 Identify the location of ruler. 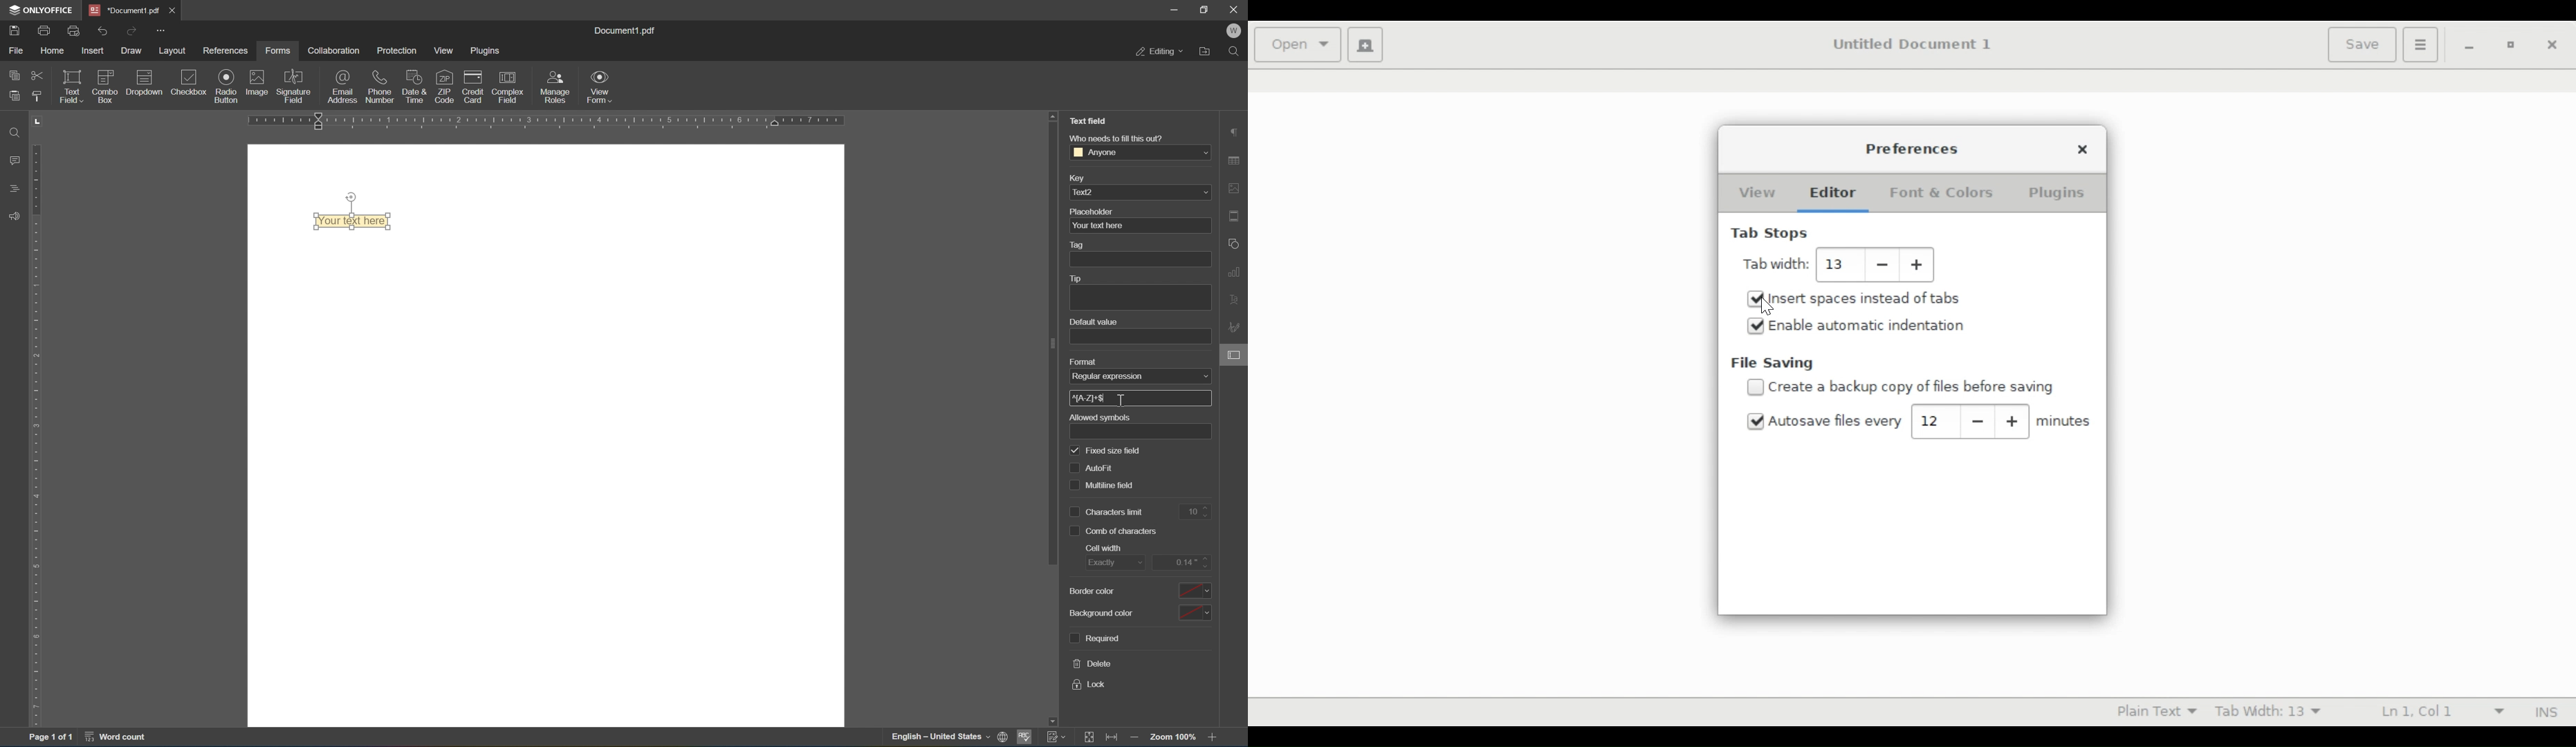
(546, 121).